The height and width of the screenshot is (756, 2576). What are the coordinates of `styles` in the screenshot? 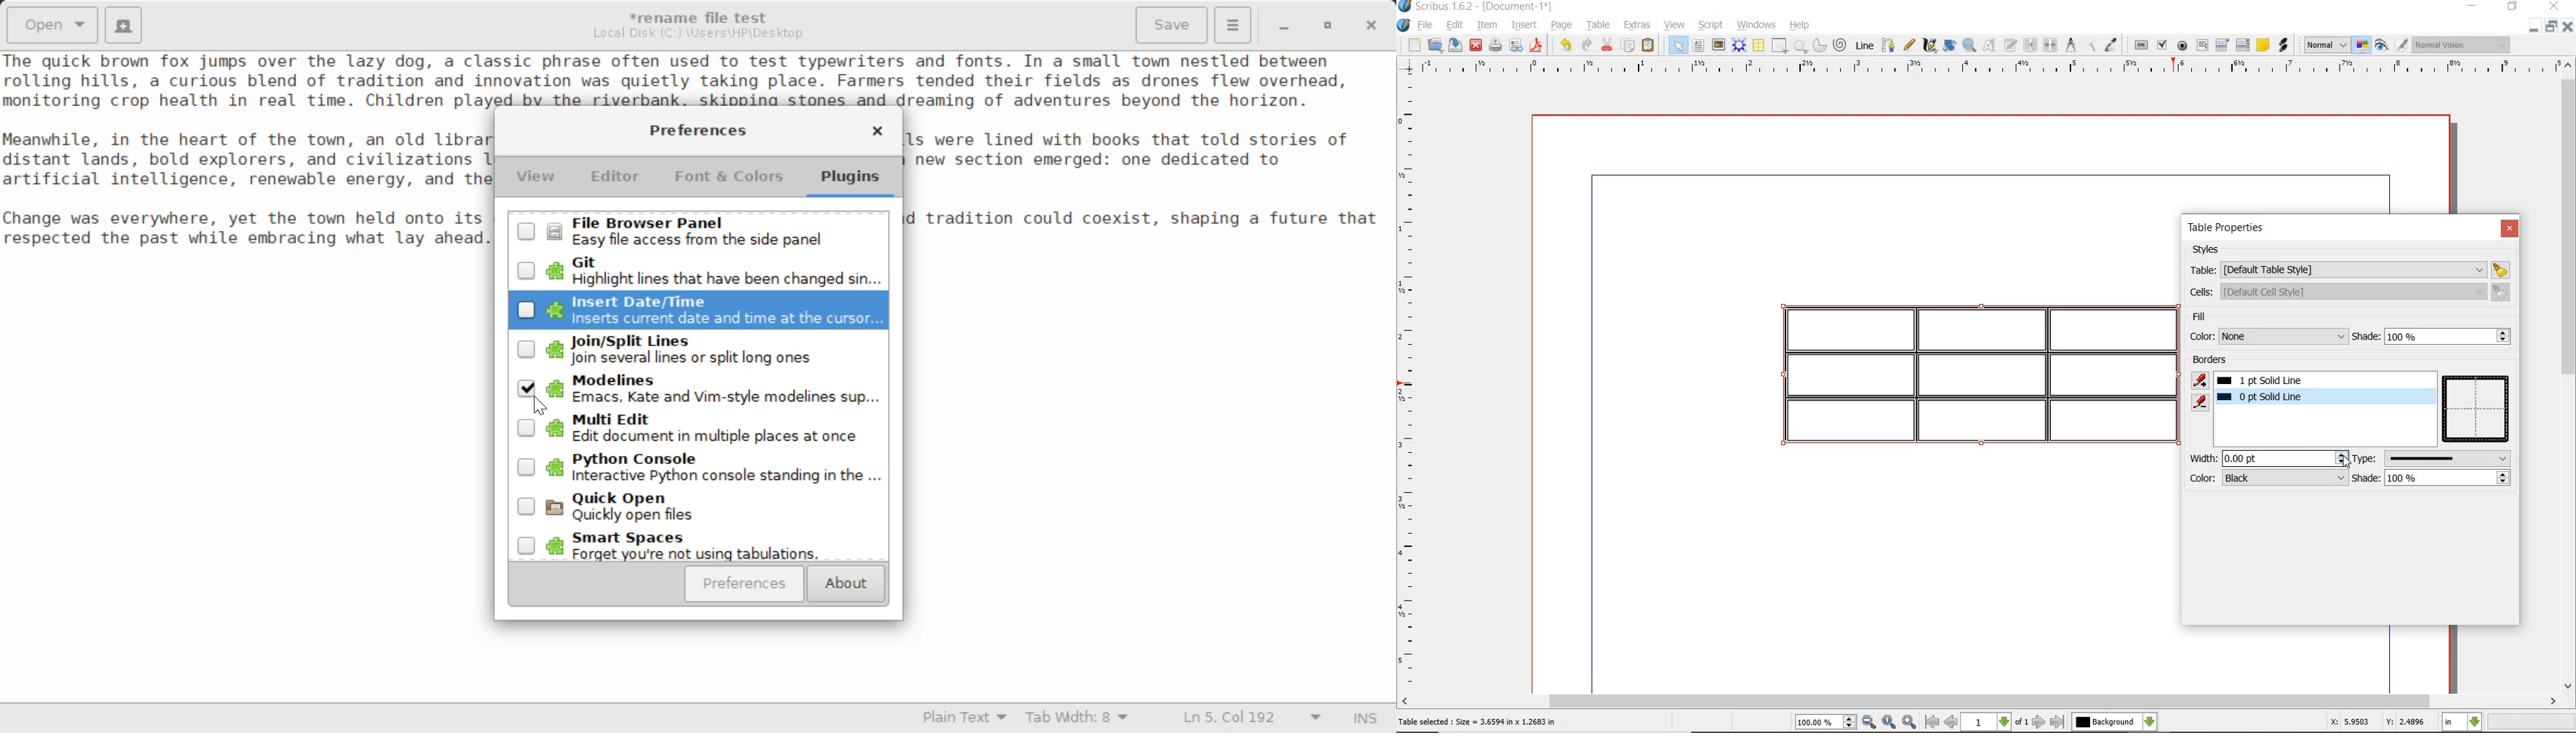 It's located at (2210, 250).